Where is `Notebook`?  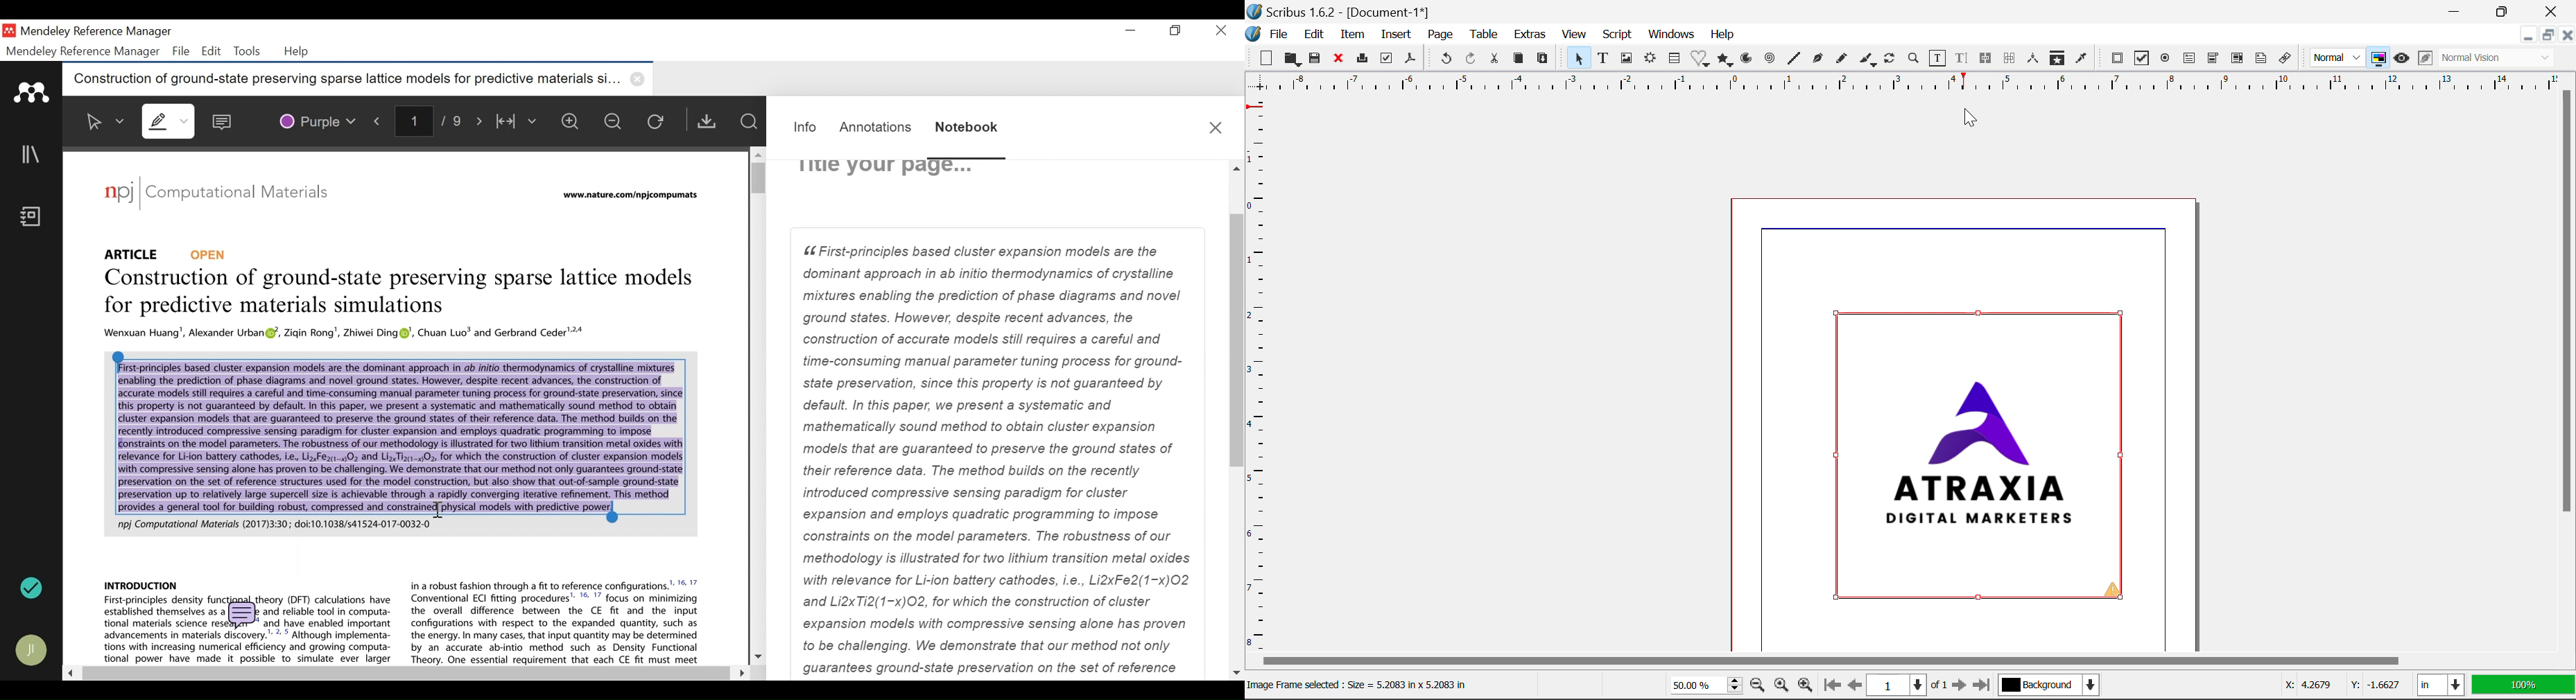
Notebook is located at coordinates (34, 218).